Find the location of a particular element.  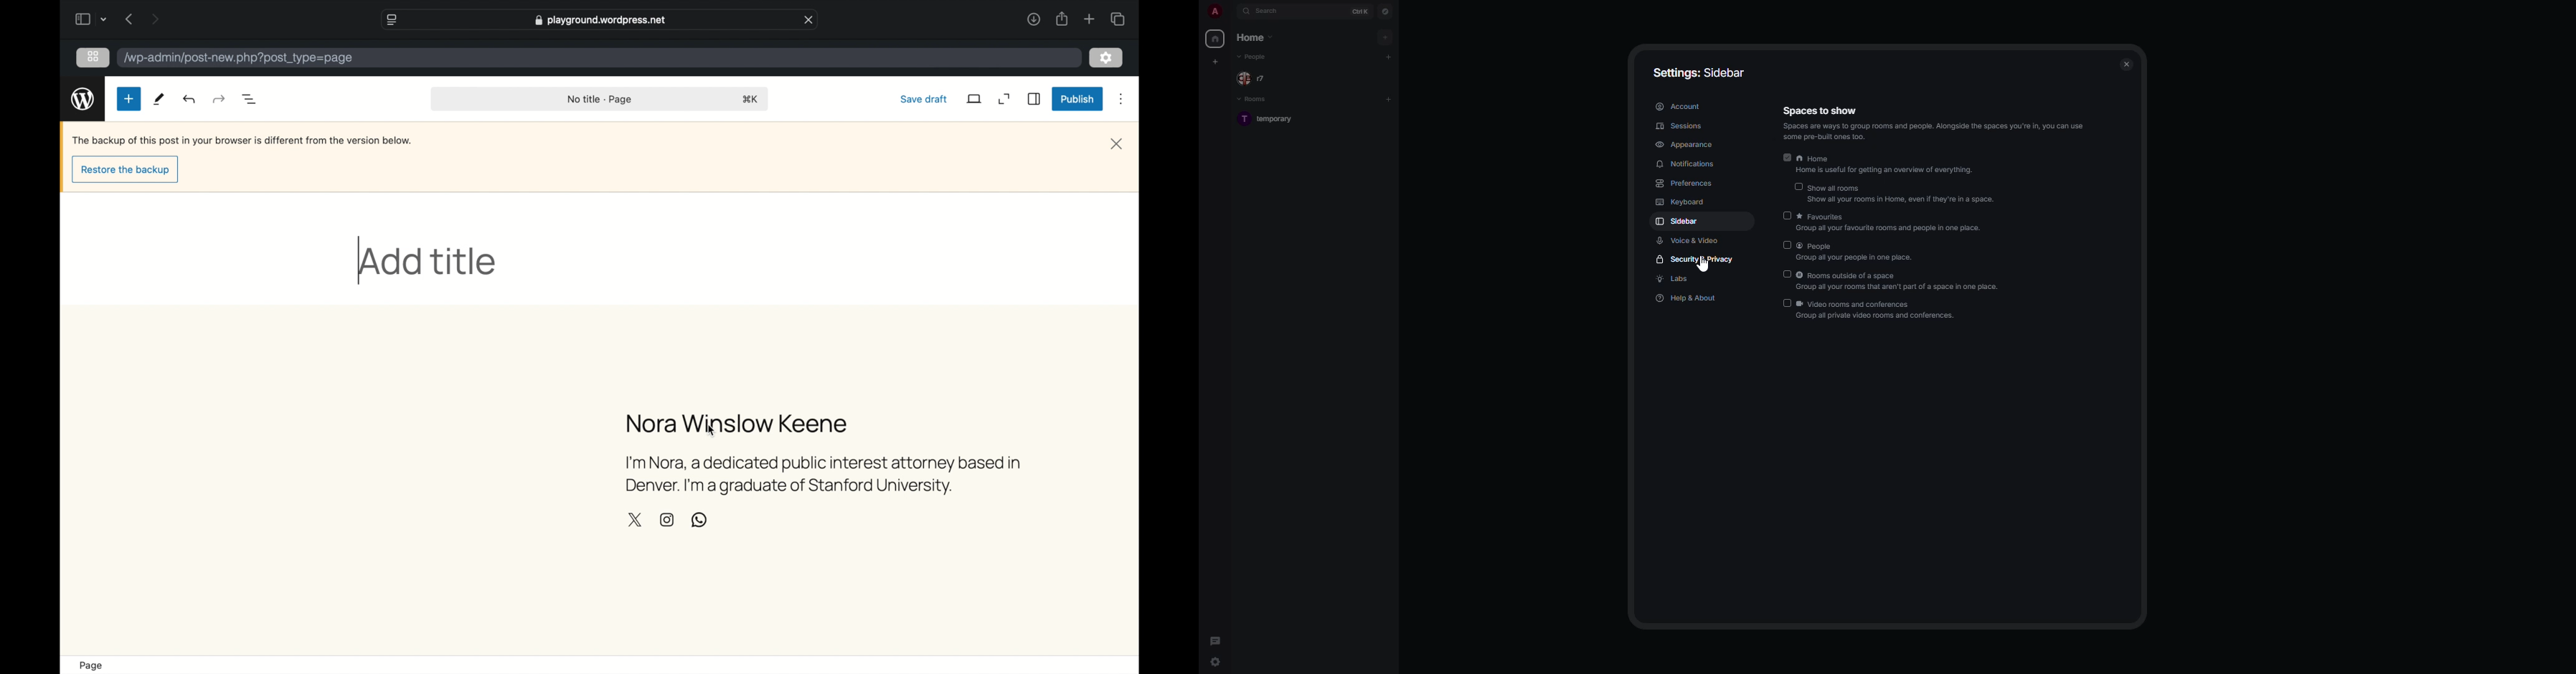

redo is located at coordinates (190, 99).